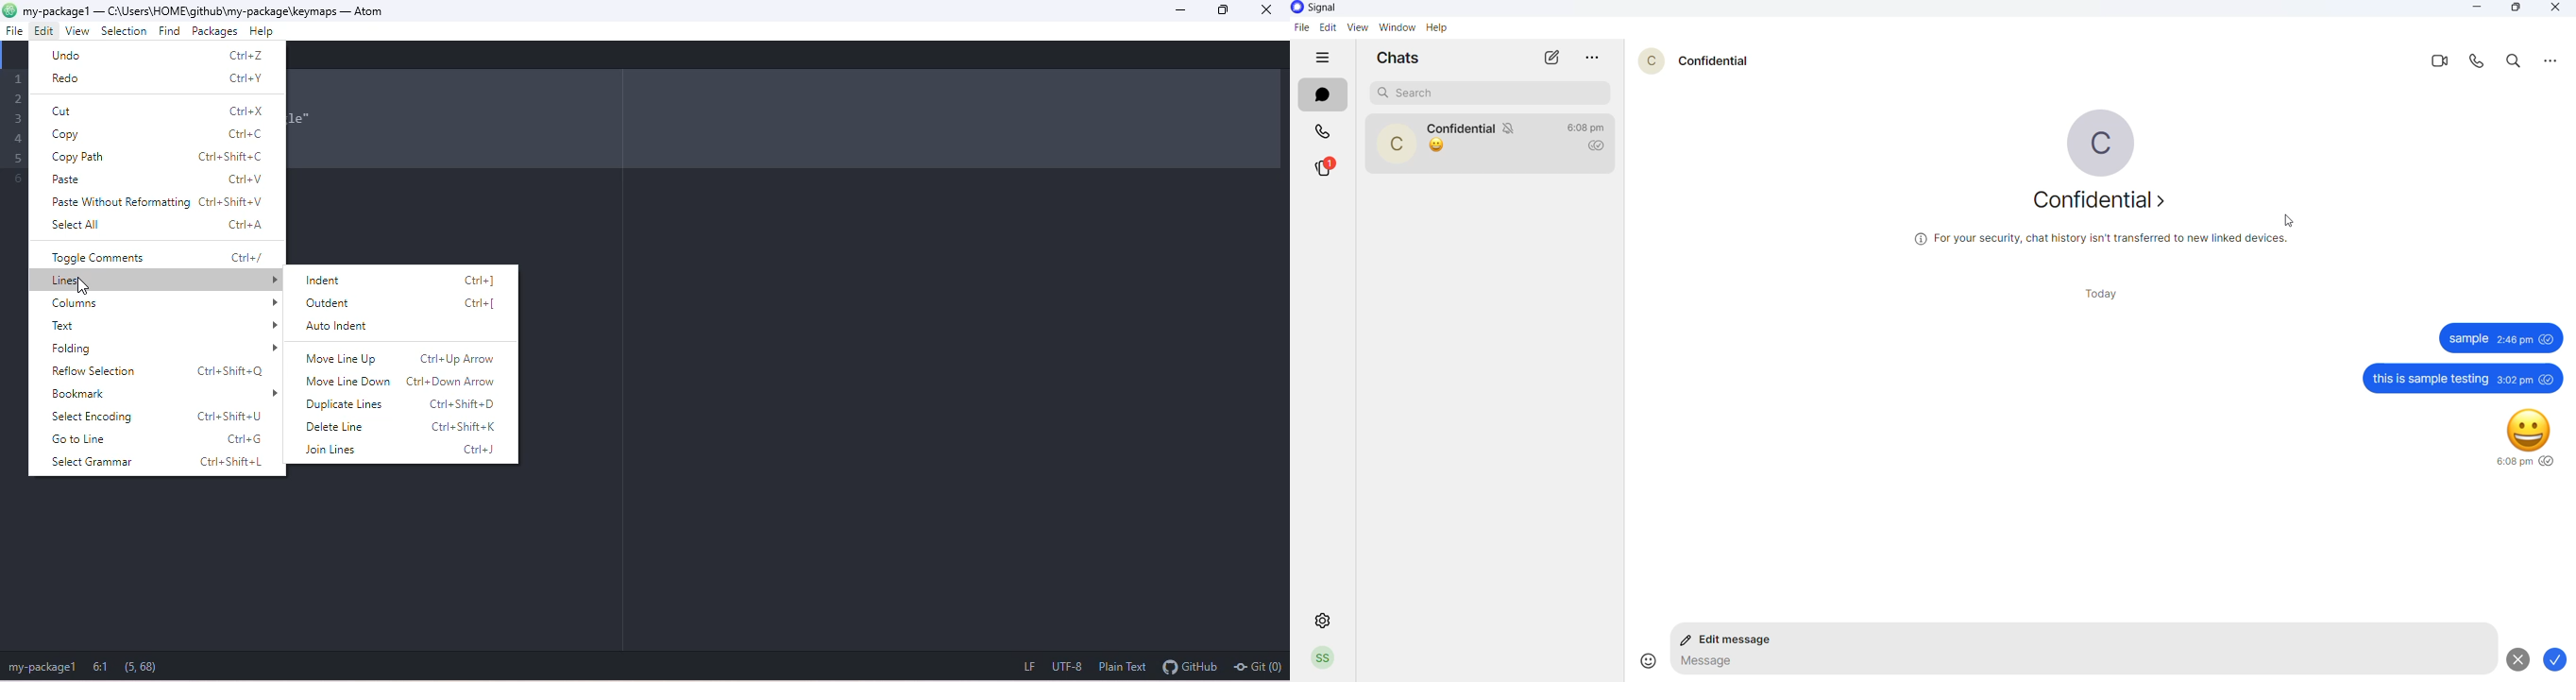 This screenshot has height=700, width=2576. Describe the element at coordinates (2549, 379) in the screenshot. I see `seen` at that location.